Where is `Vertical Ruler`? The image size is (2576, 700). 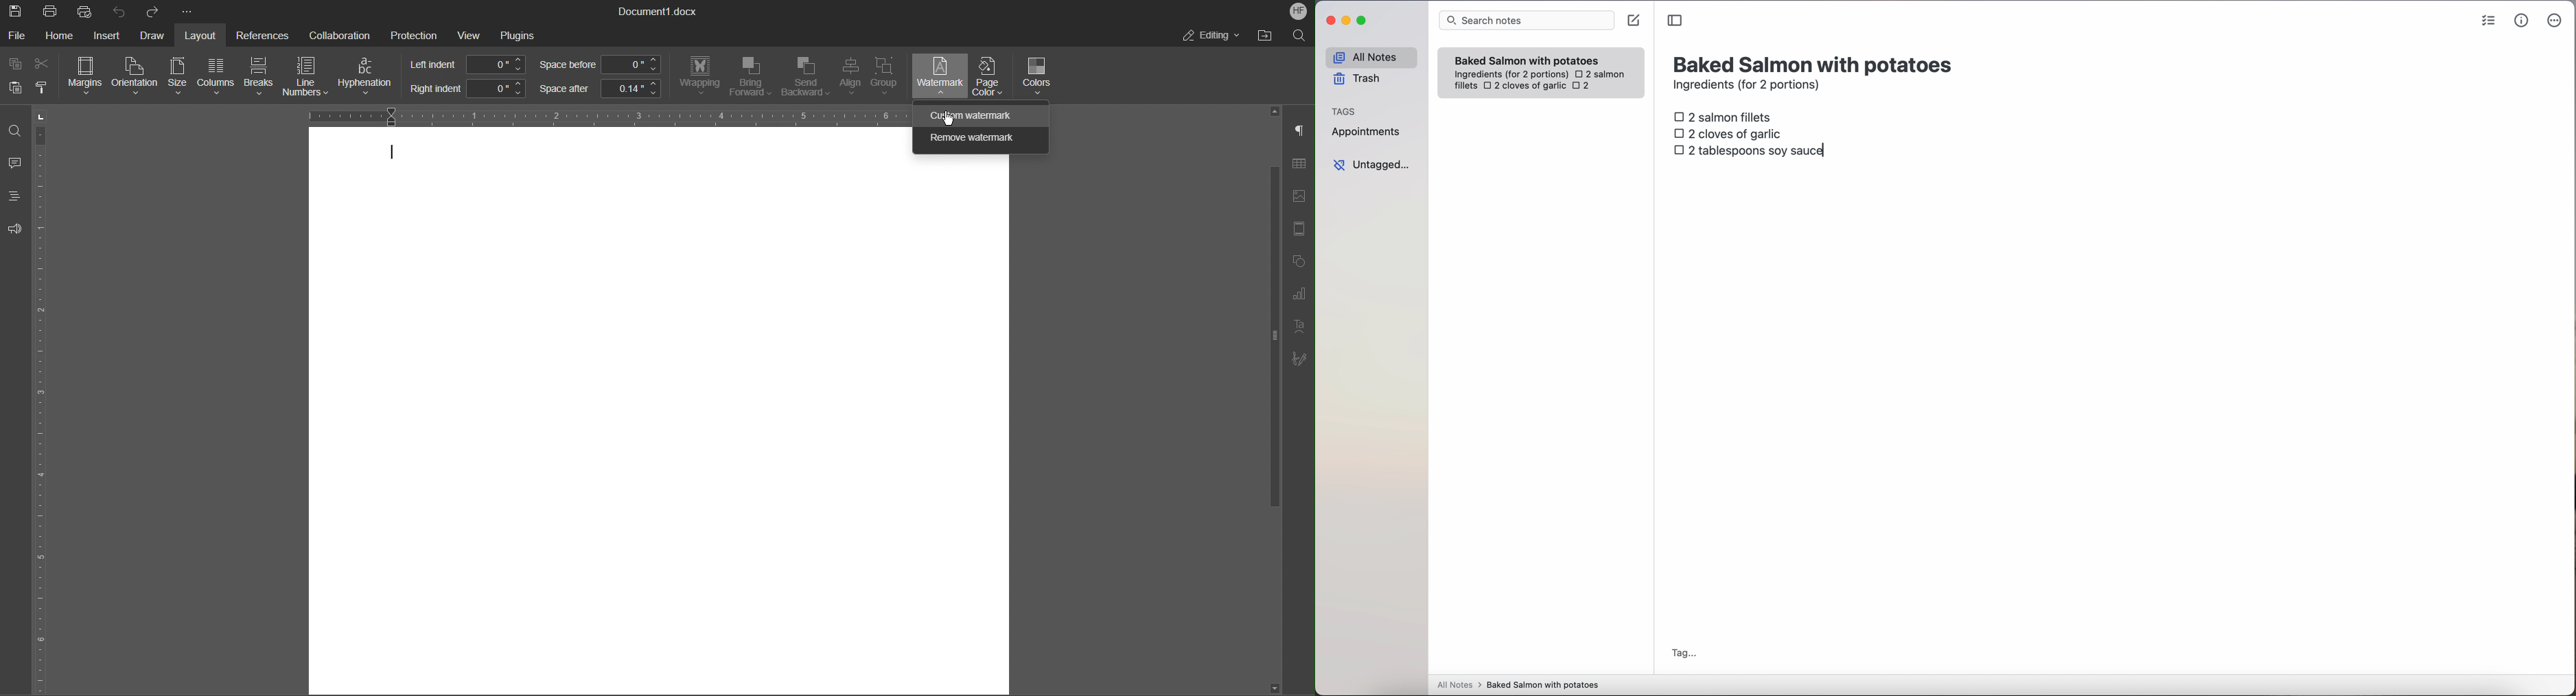
Vertical Ruler is located at coordinates (43, 399).